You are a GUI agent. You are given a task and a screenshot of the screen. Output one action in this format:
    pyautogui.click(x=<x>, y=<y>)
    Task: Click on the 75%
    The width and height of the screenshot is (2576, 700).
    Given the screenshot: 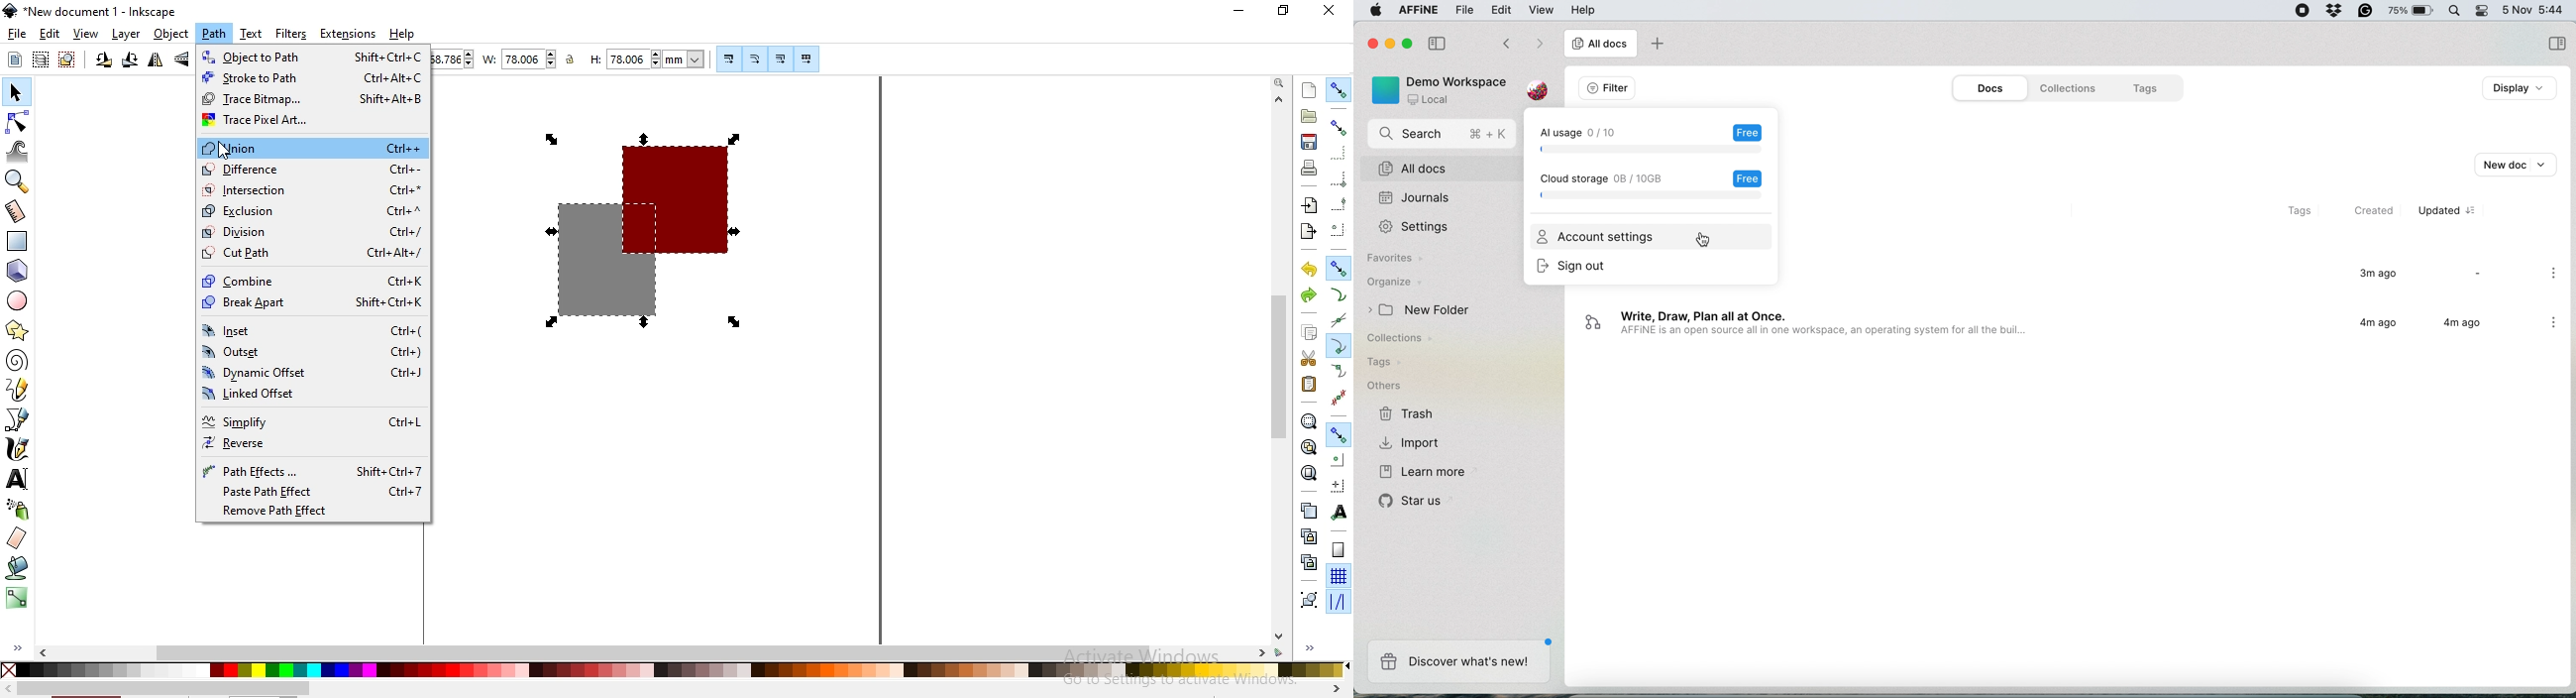 What is the action you would take?
    pyautogui.click(x=2412, y=12)
    